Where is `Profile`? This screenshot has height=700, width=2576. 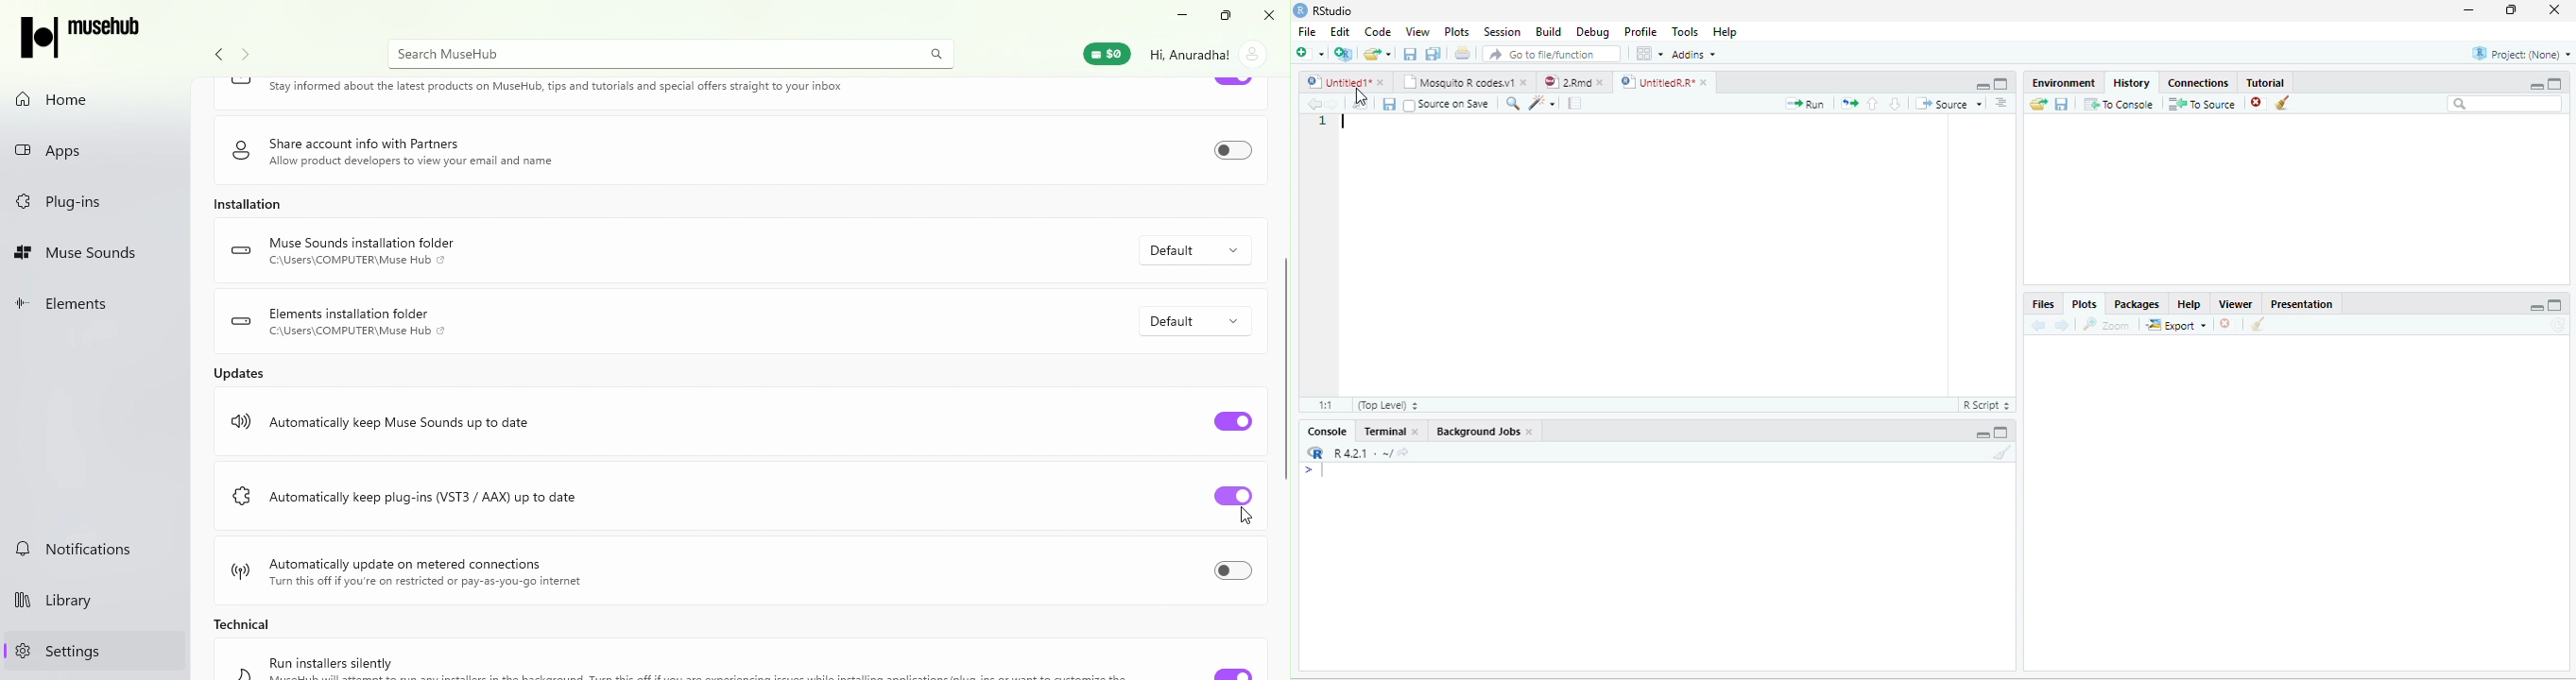
Profile is located at coordinates (1640, 31).